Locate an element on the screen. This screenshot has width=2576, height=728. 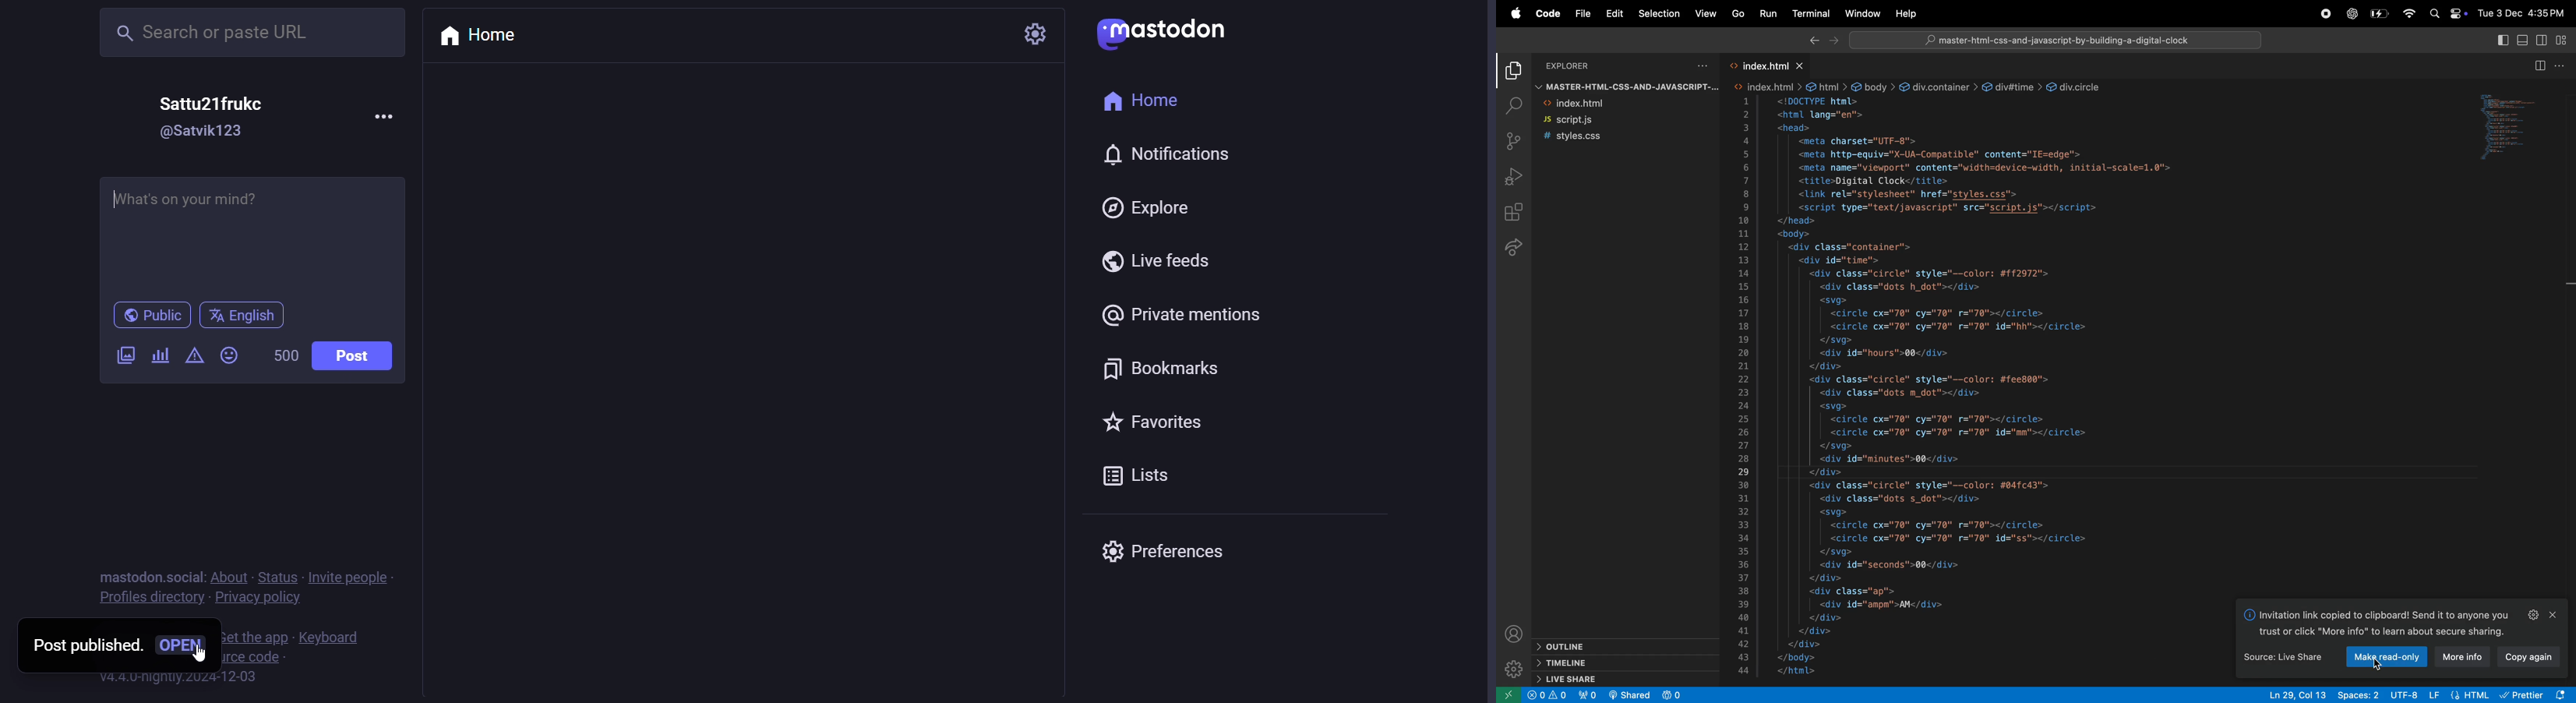
search is located at coordinates (250, 34).